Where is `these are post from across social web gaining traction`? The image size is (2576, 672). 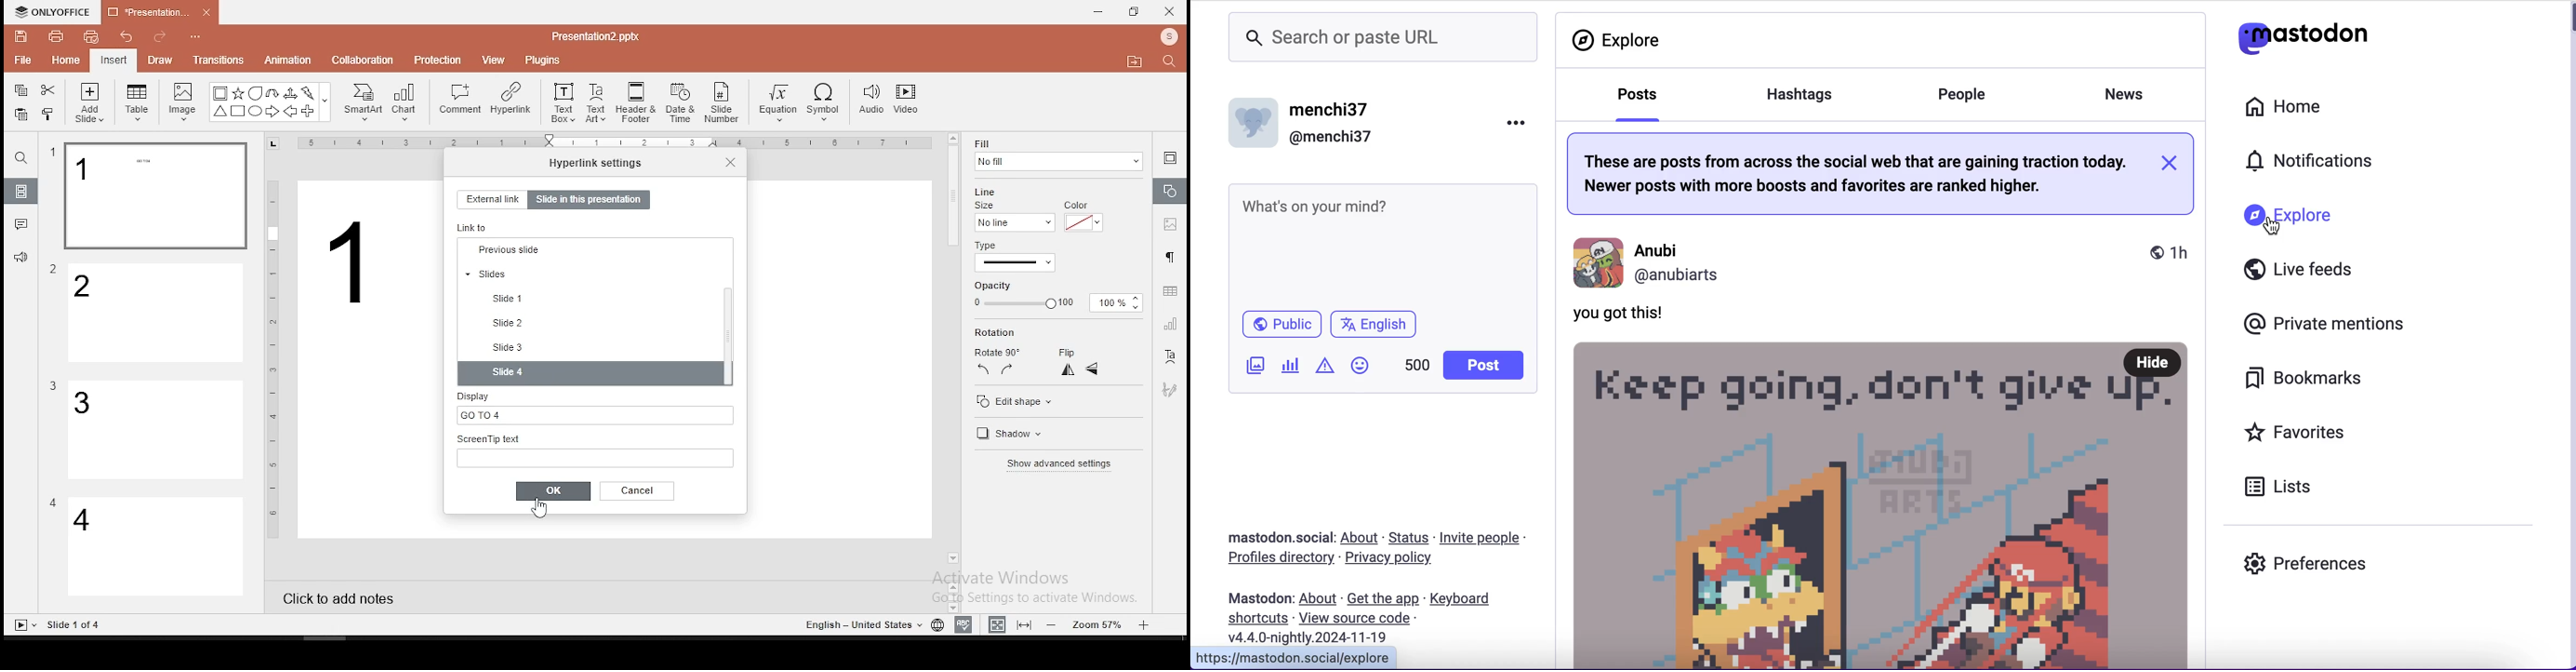
these are post from across social web gaining traction is located at coordinates (1878, 178).